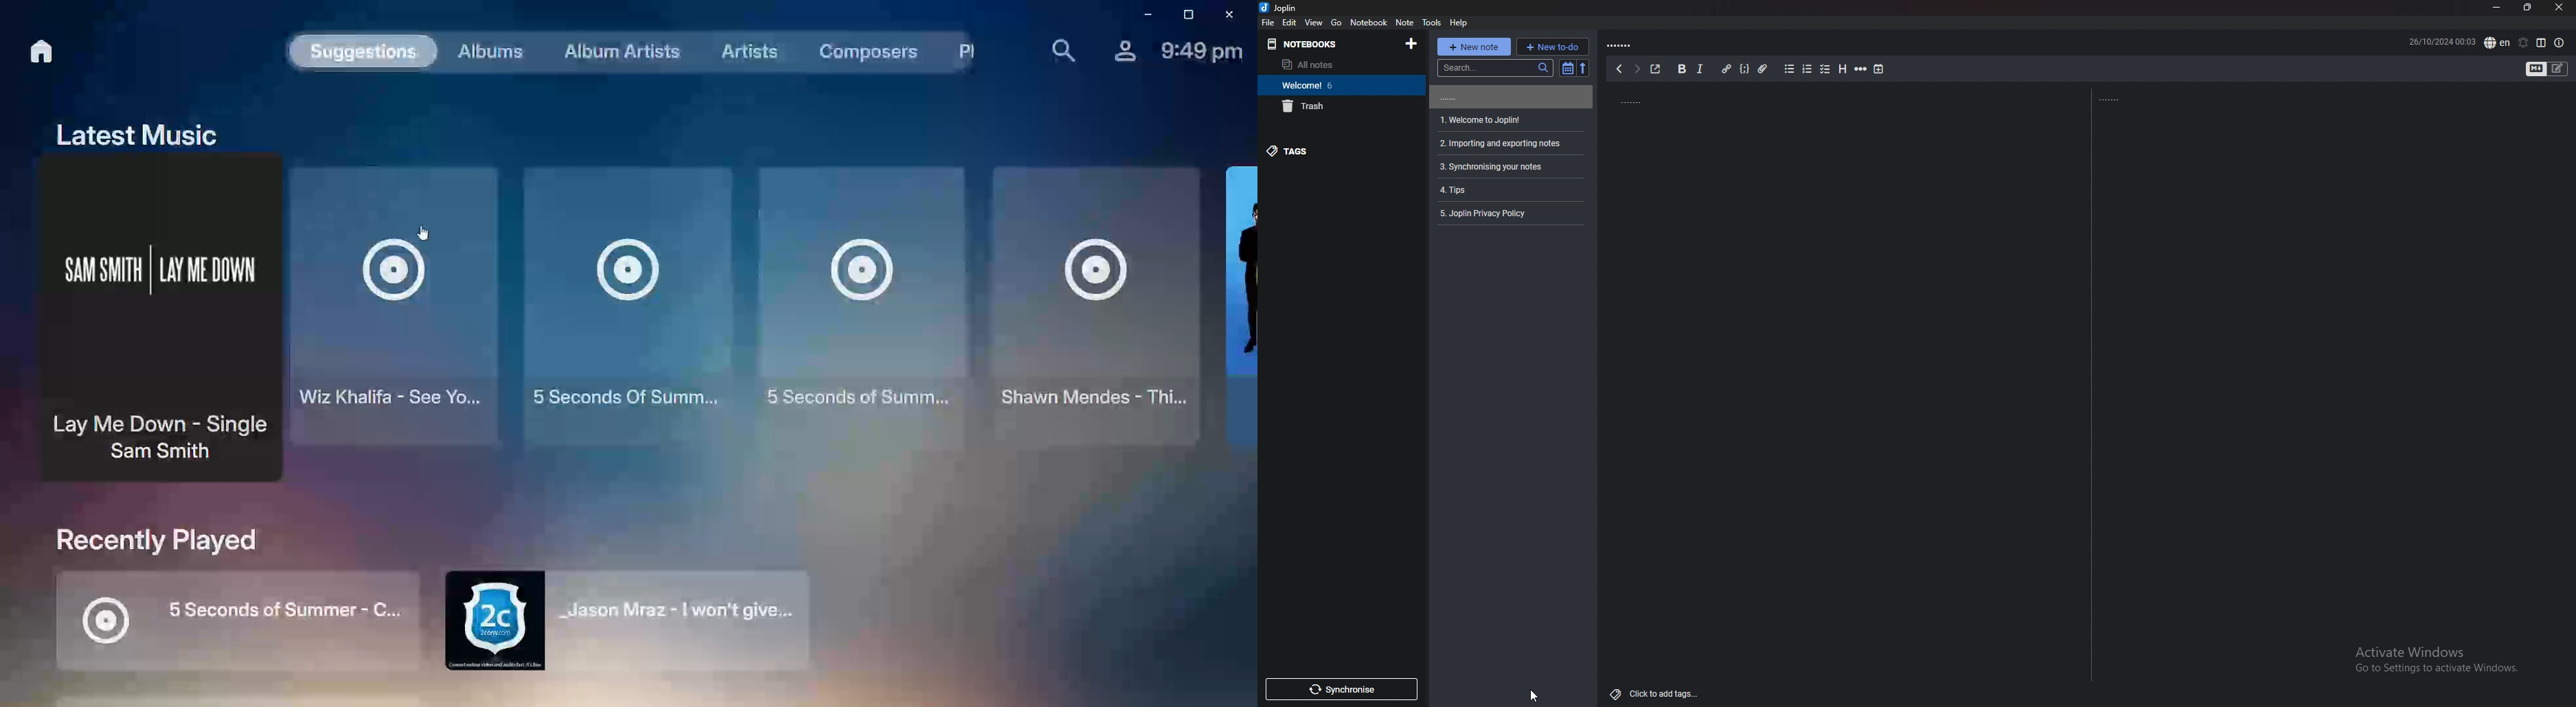  What do you see at coordinates (614, 52) in the screenshot?
I see `Album Artists` at bounding box center [614, 52].